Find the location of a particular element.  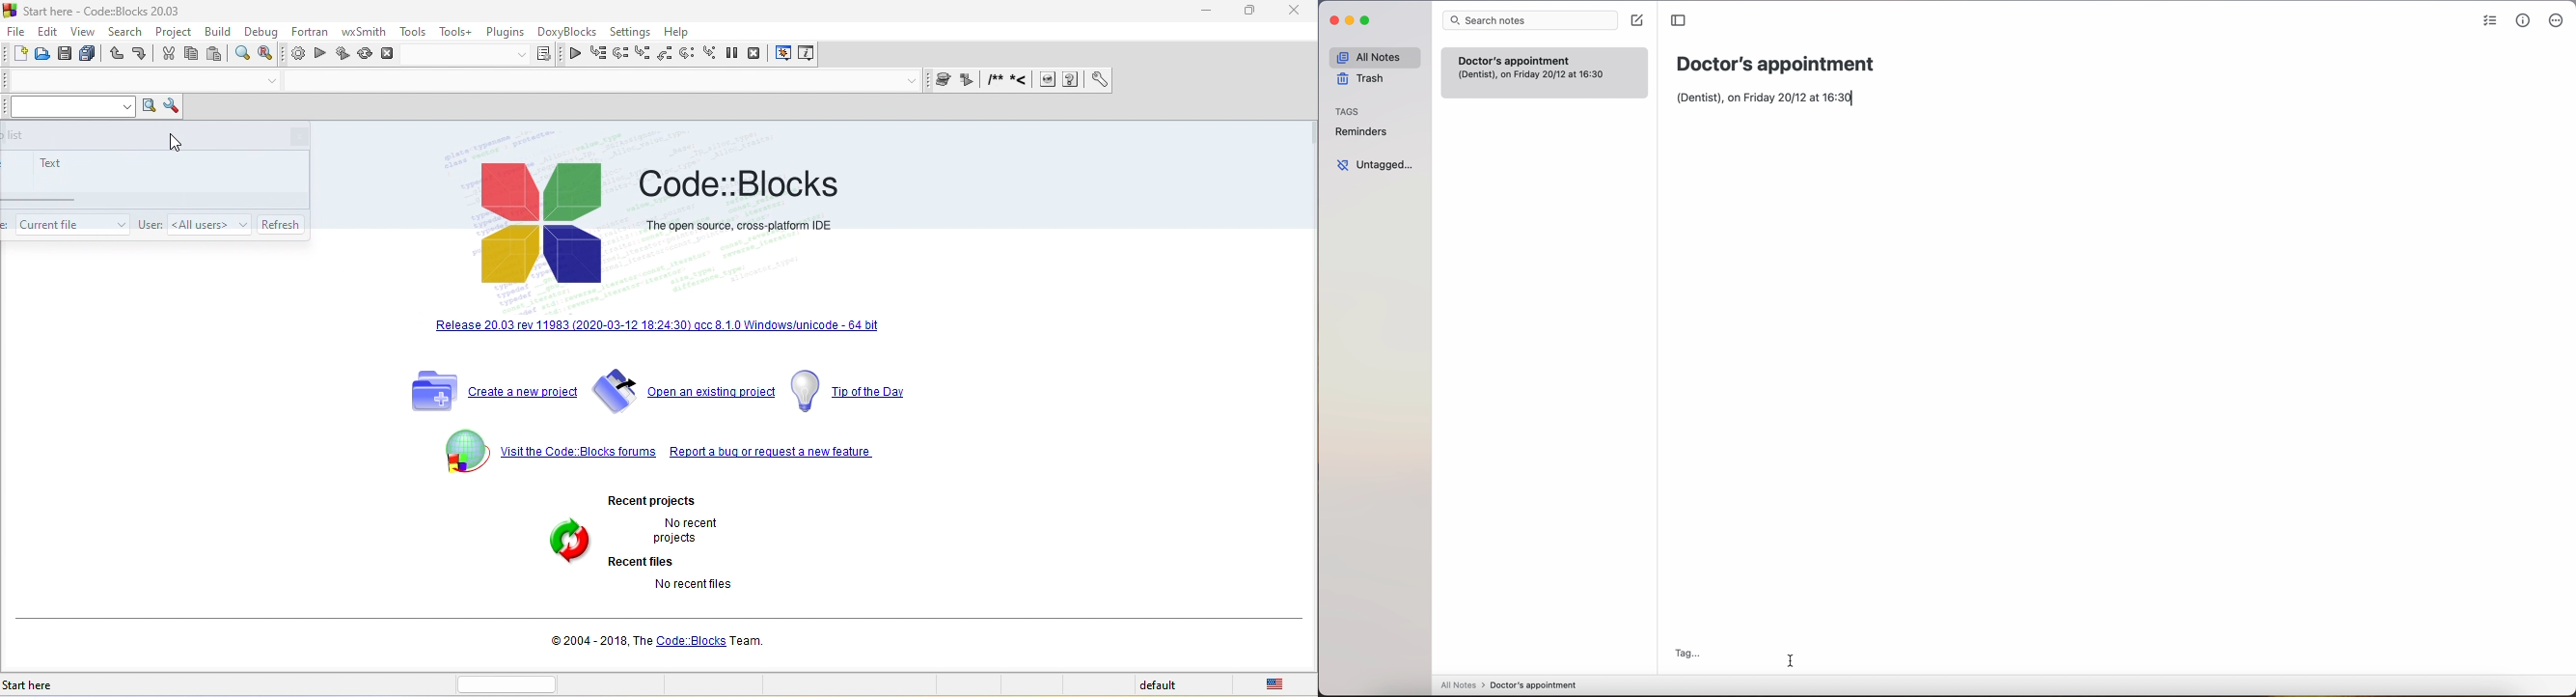

the open source cross platform ide is located at coordinates (740, 225).